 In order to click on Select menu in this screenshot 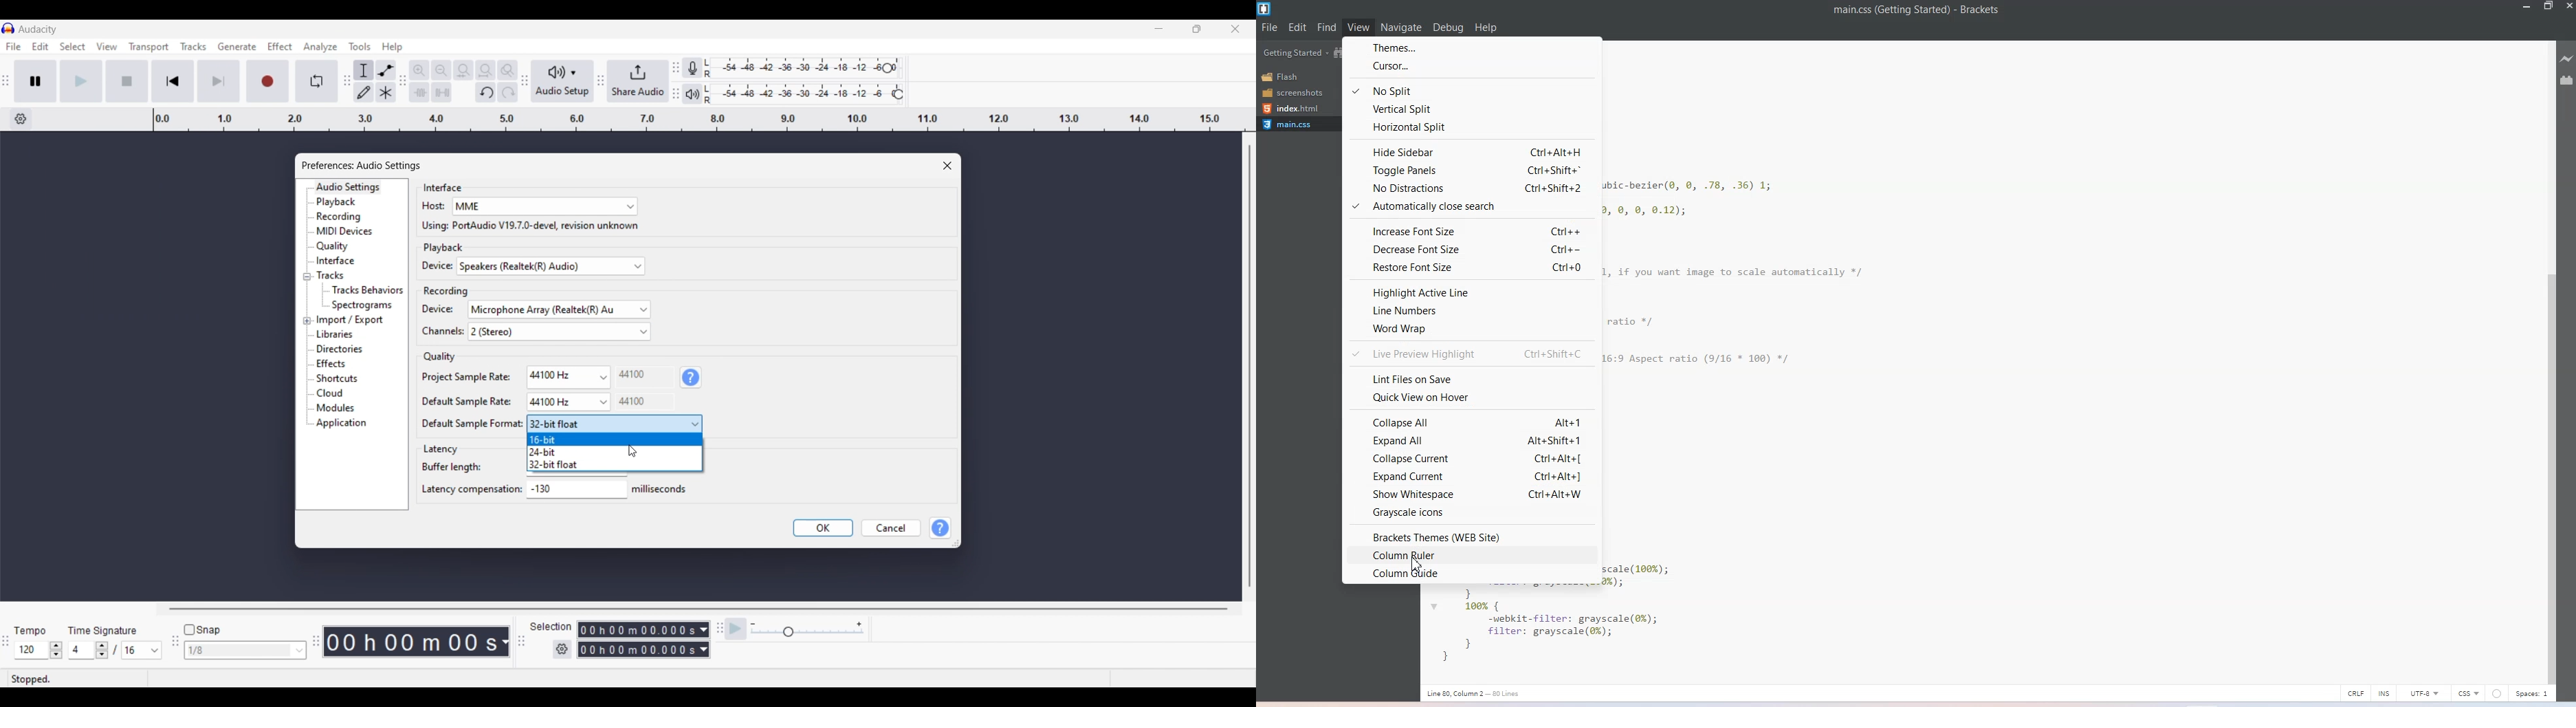, I will do `click(73, 47)`.